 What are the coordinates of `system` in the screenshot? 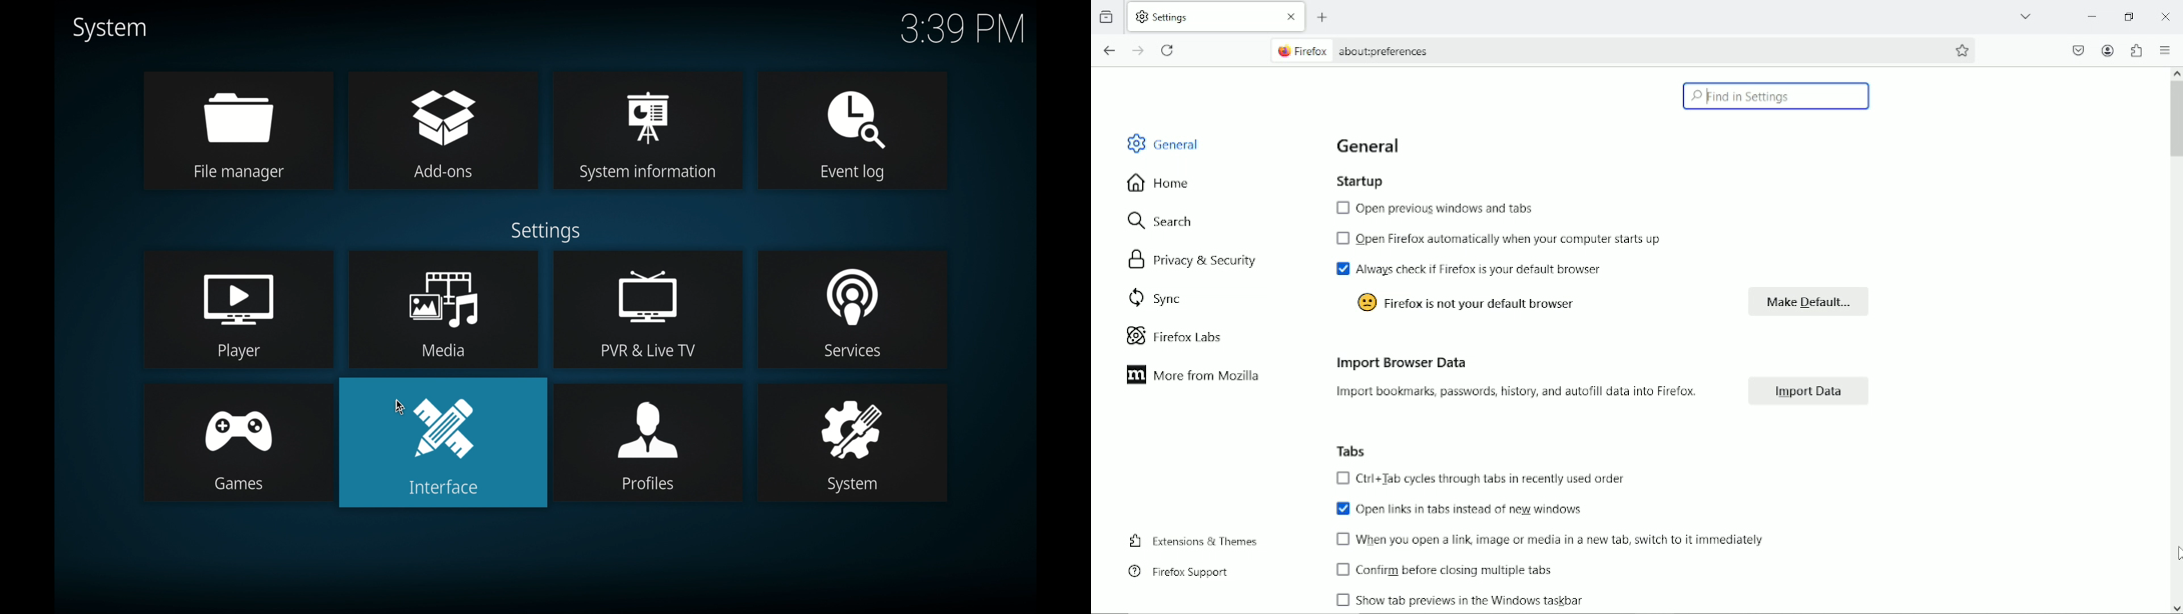 It's located at (854, 443).